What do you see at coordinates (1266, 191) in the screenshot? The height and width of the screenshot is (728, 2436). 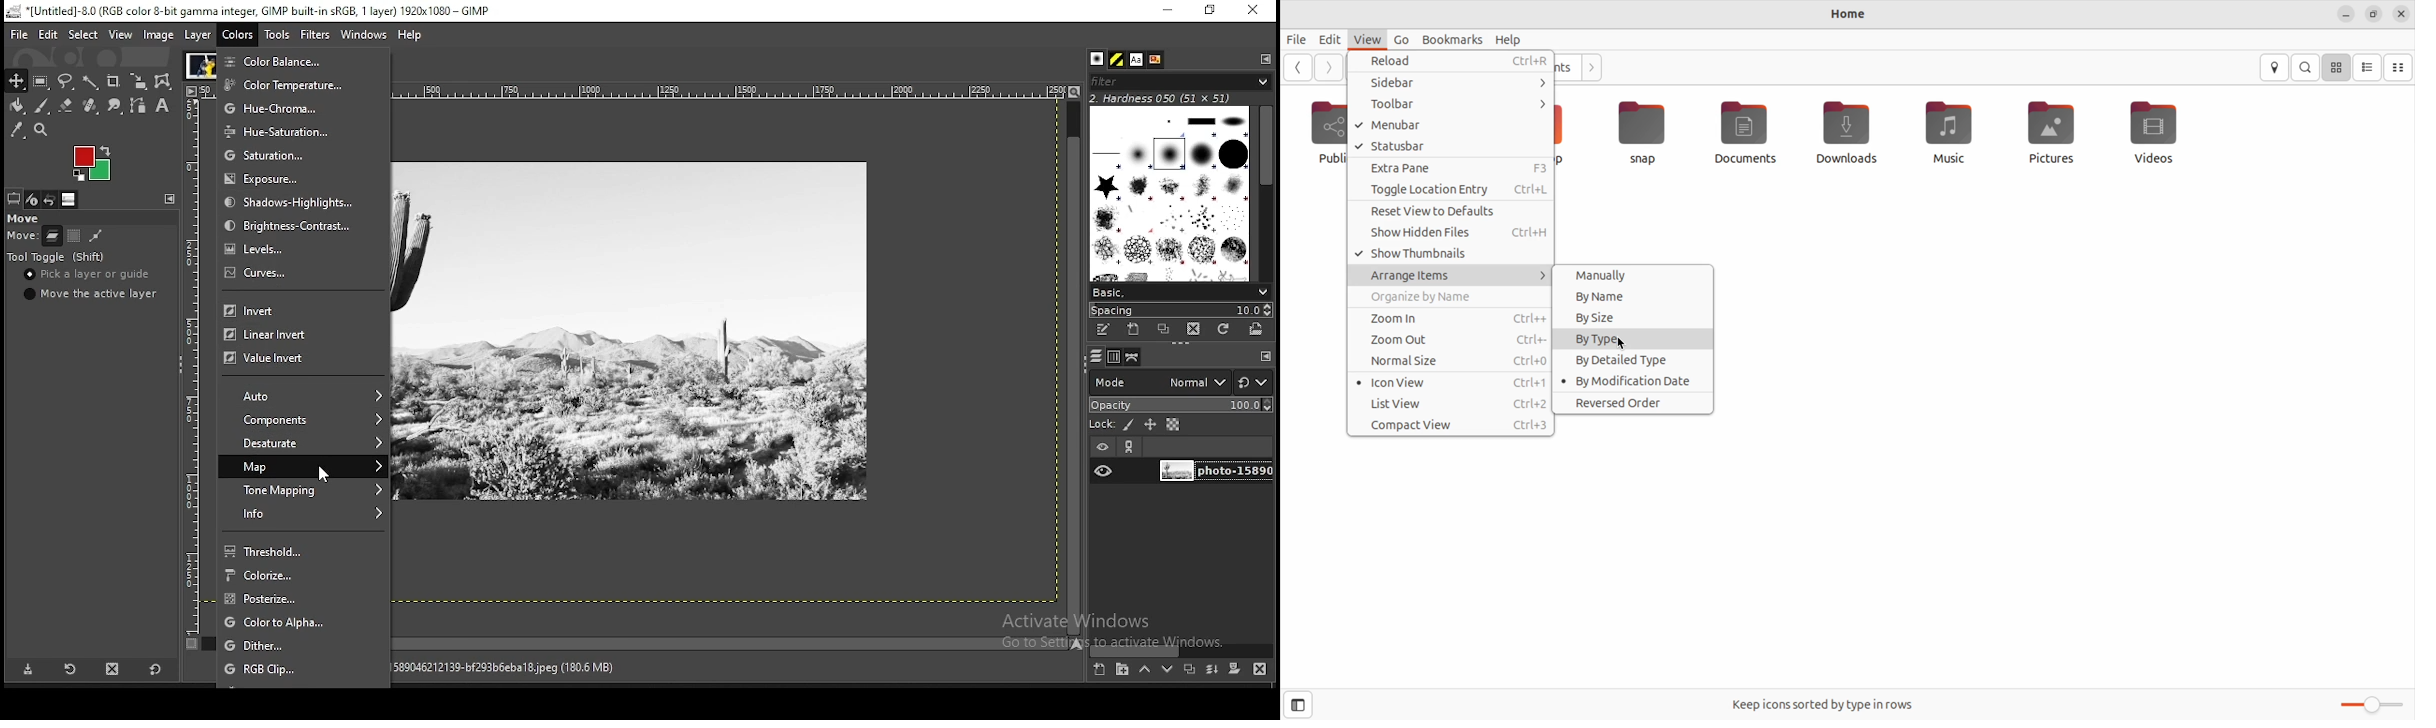 I see `scroll bar` at bounding box center [1266, 191].